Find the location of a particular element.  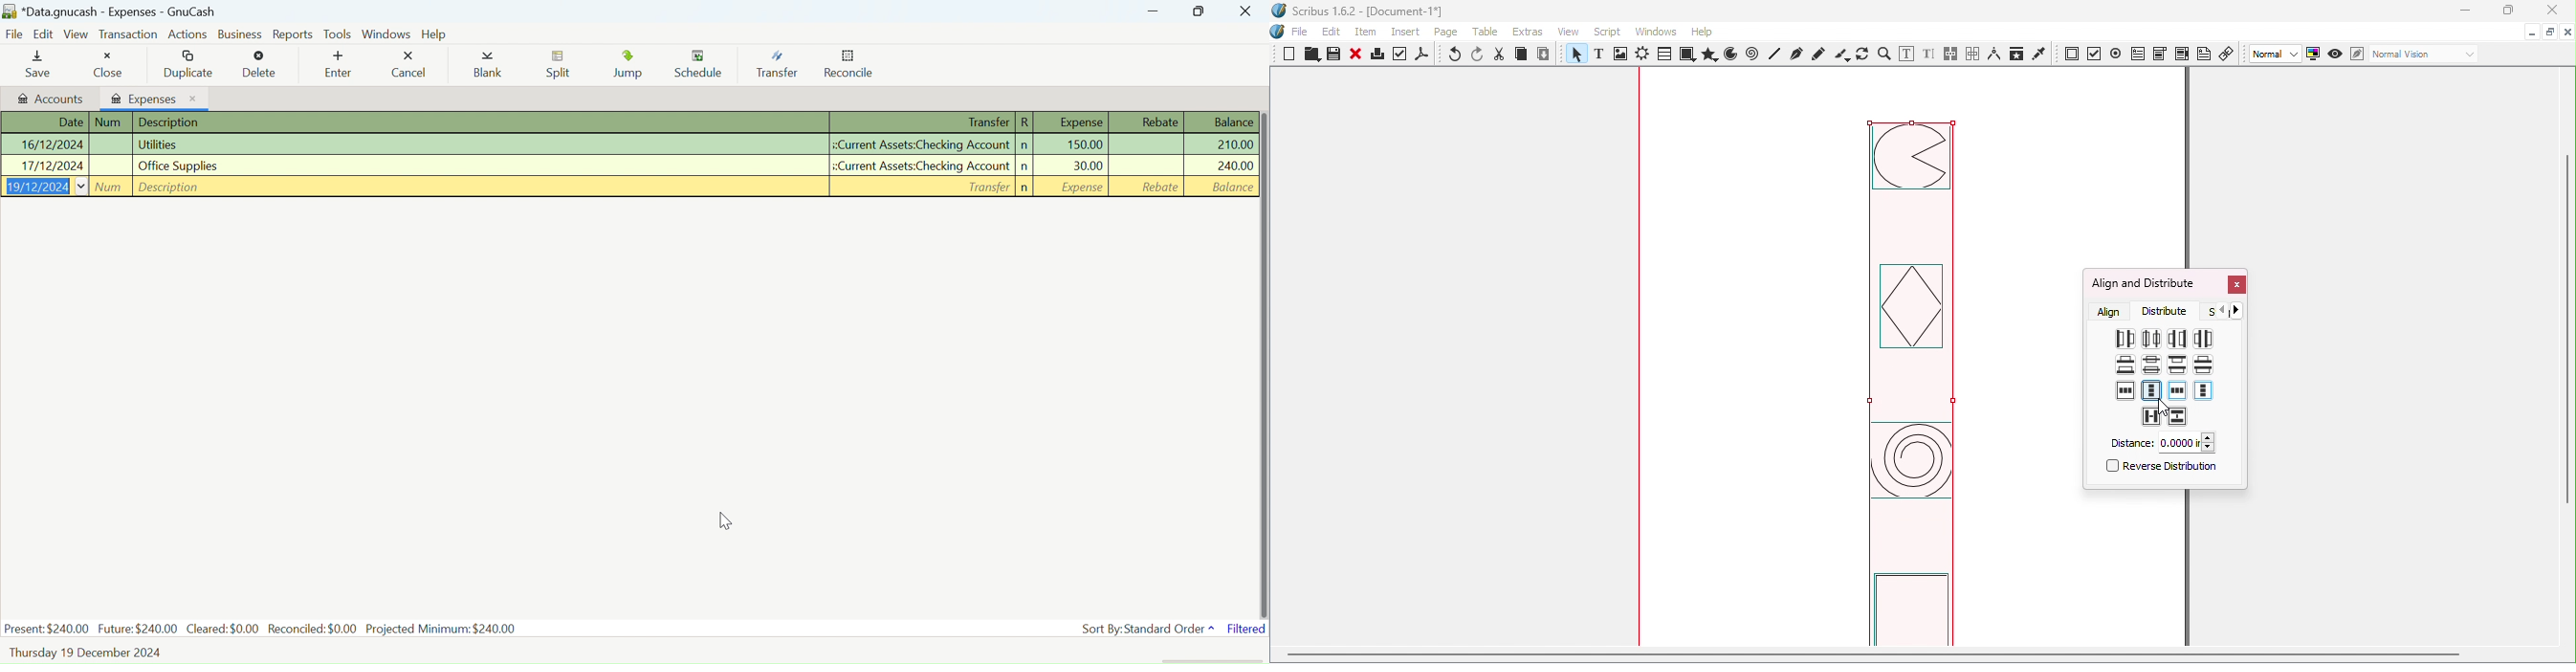

Bezier curve tool is located at coordinates (1795, 54).